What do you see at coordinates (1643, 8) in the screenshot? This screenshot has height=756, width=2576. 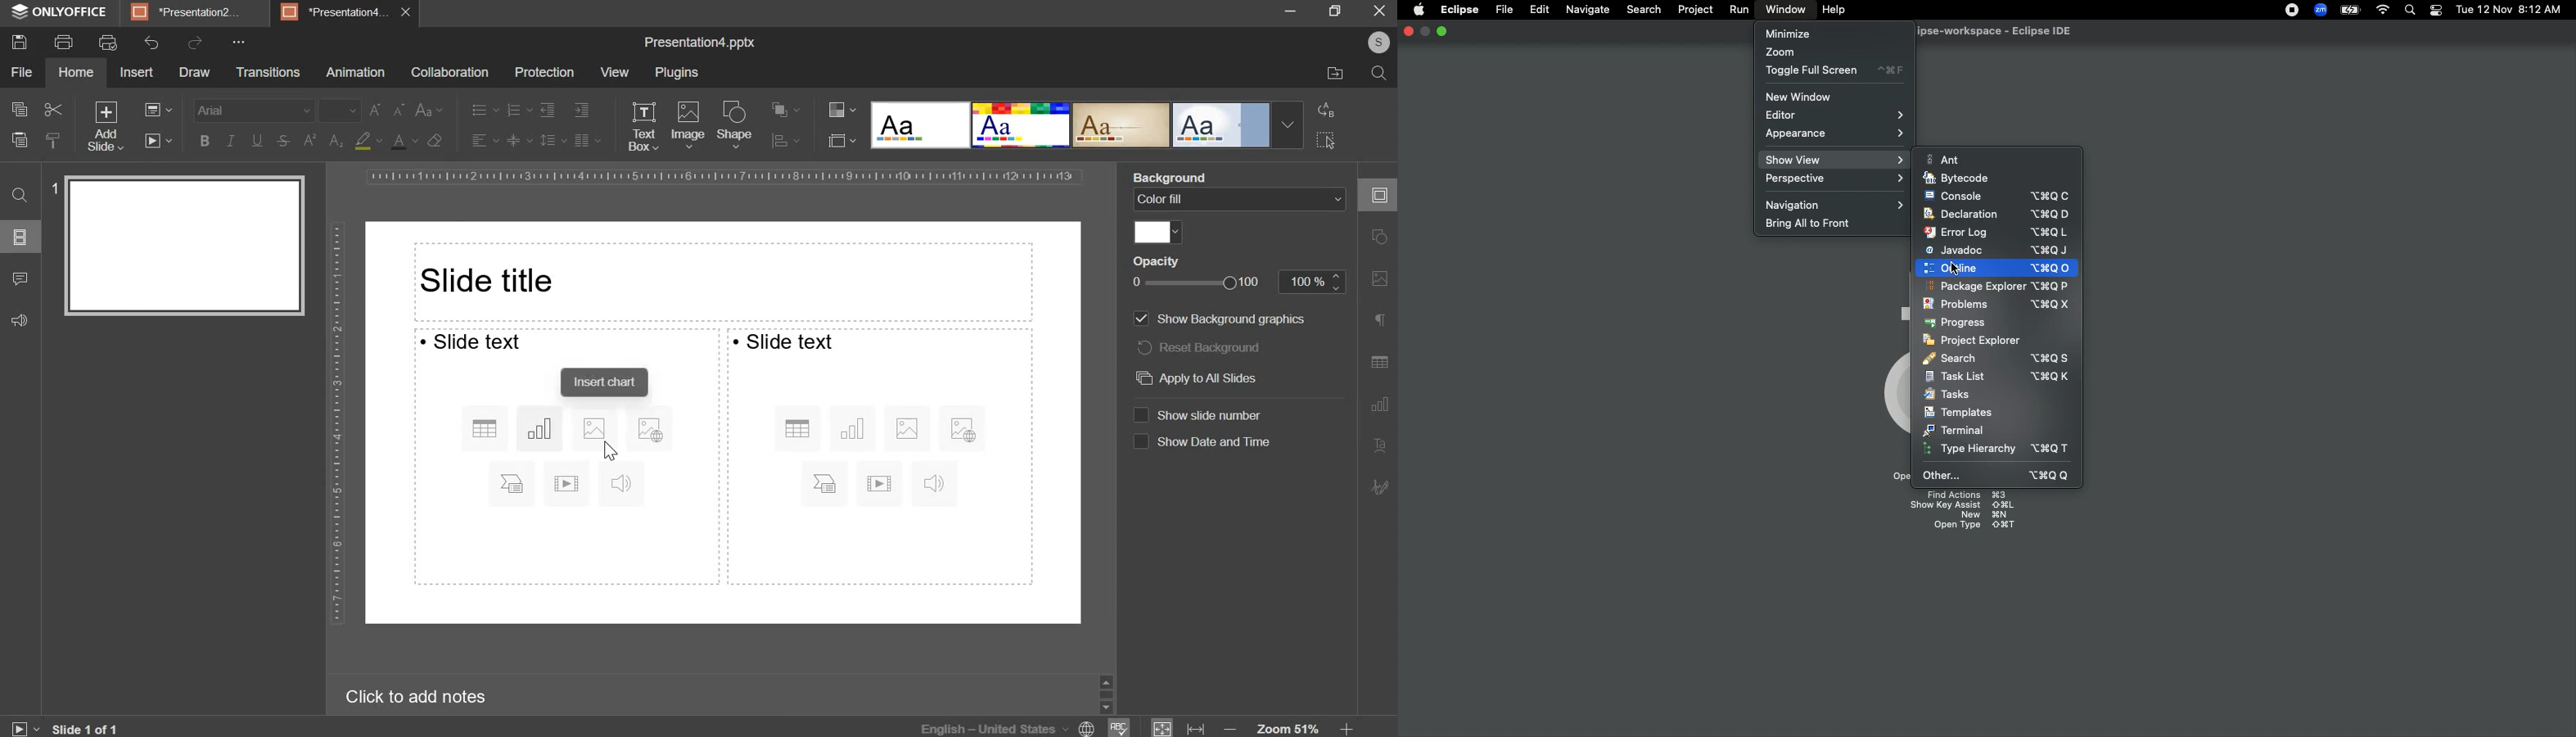 I see `Search` at bounding box center [1643, 8].